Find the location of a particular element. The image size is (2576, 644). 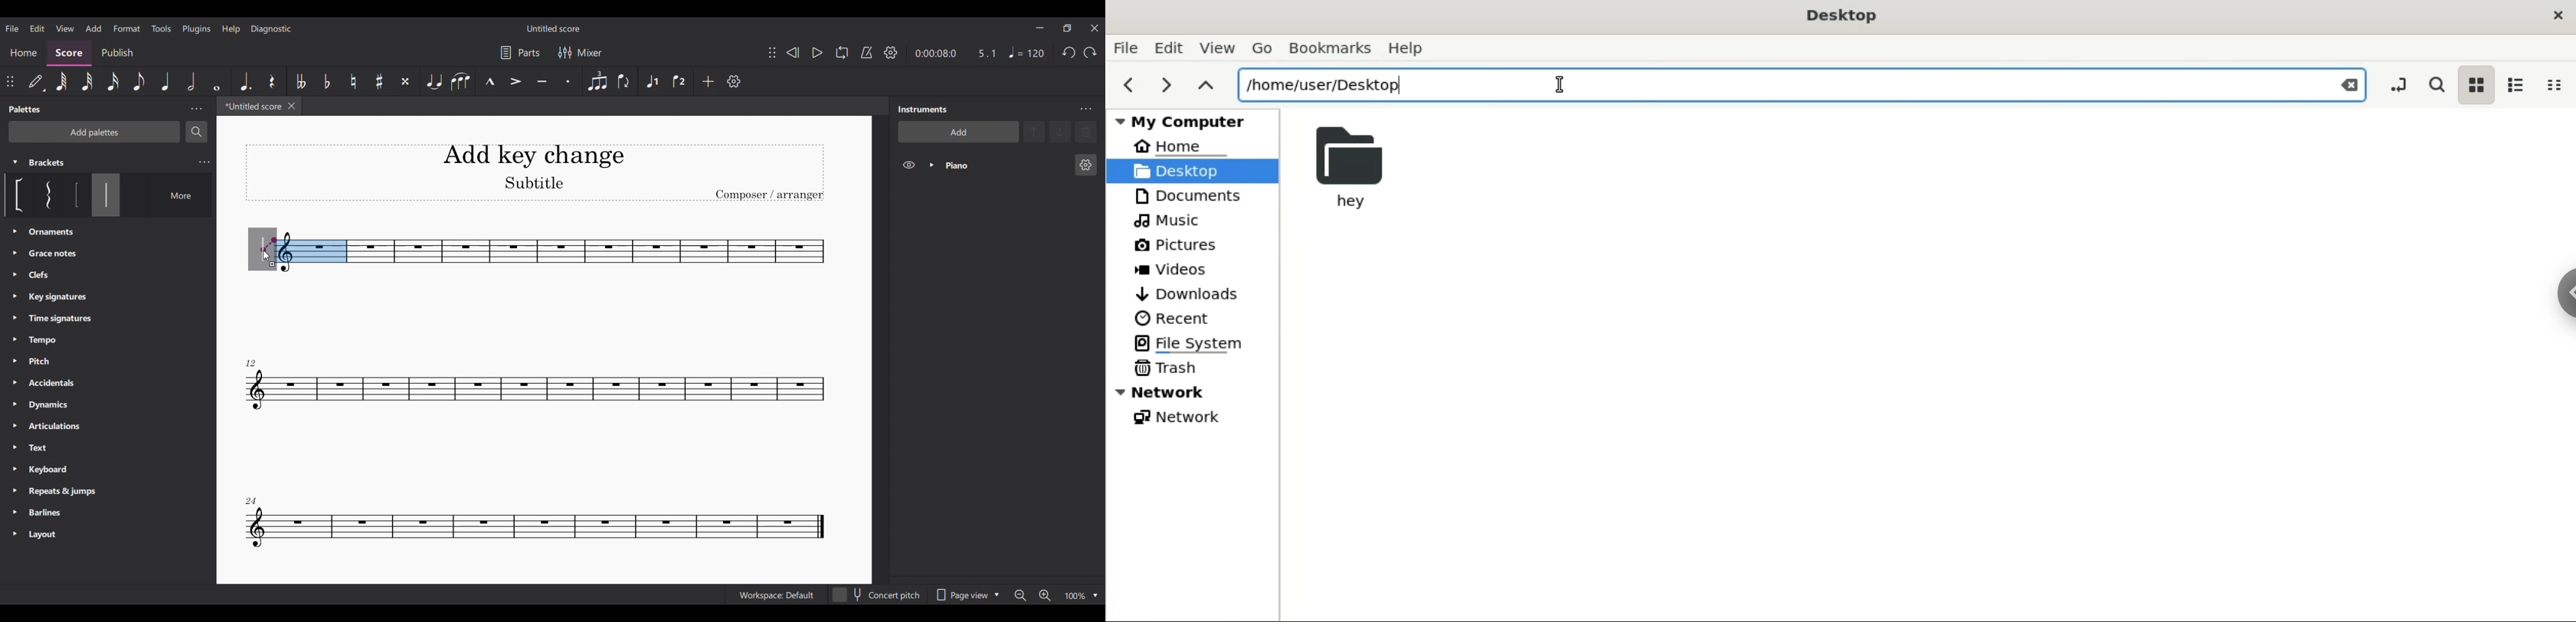

Undo is located at coordinates (1069, 52).